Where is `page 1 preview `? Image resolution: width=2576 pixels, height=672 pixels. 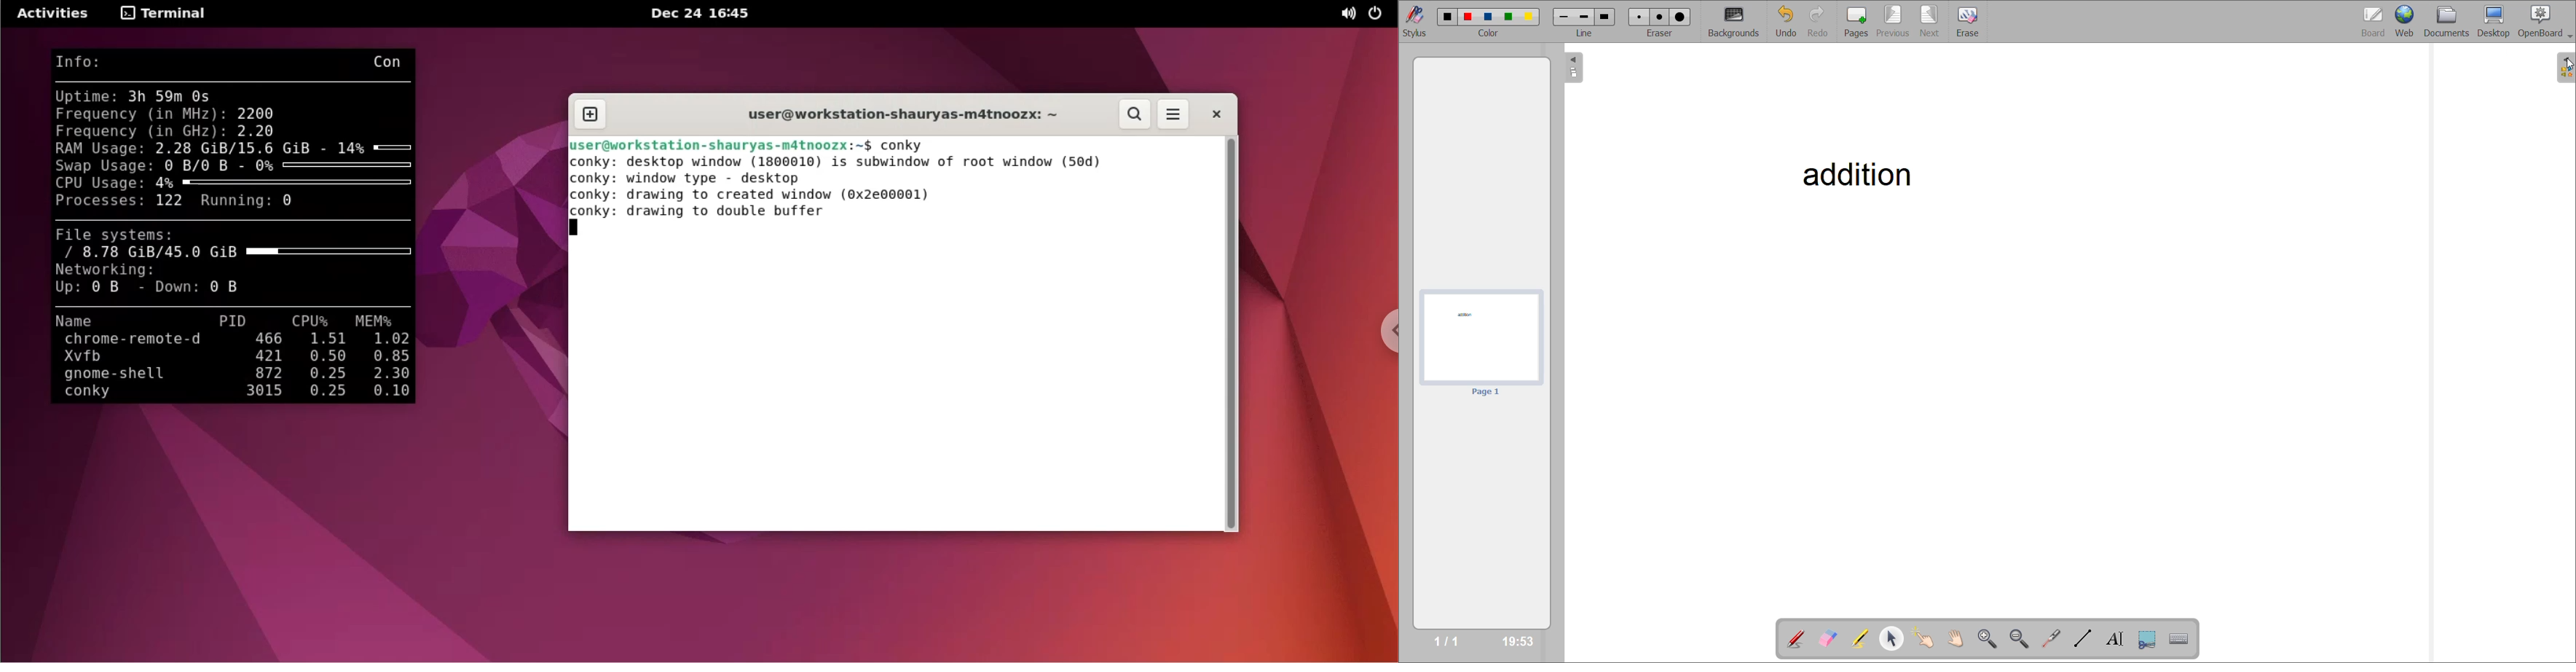
page 1 preview  is located at coordinates (1482, 337).